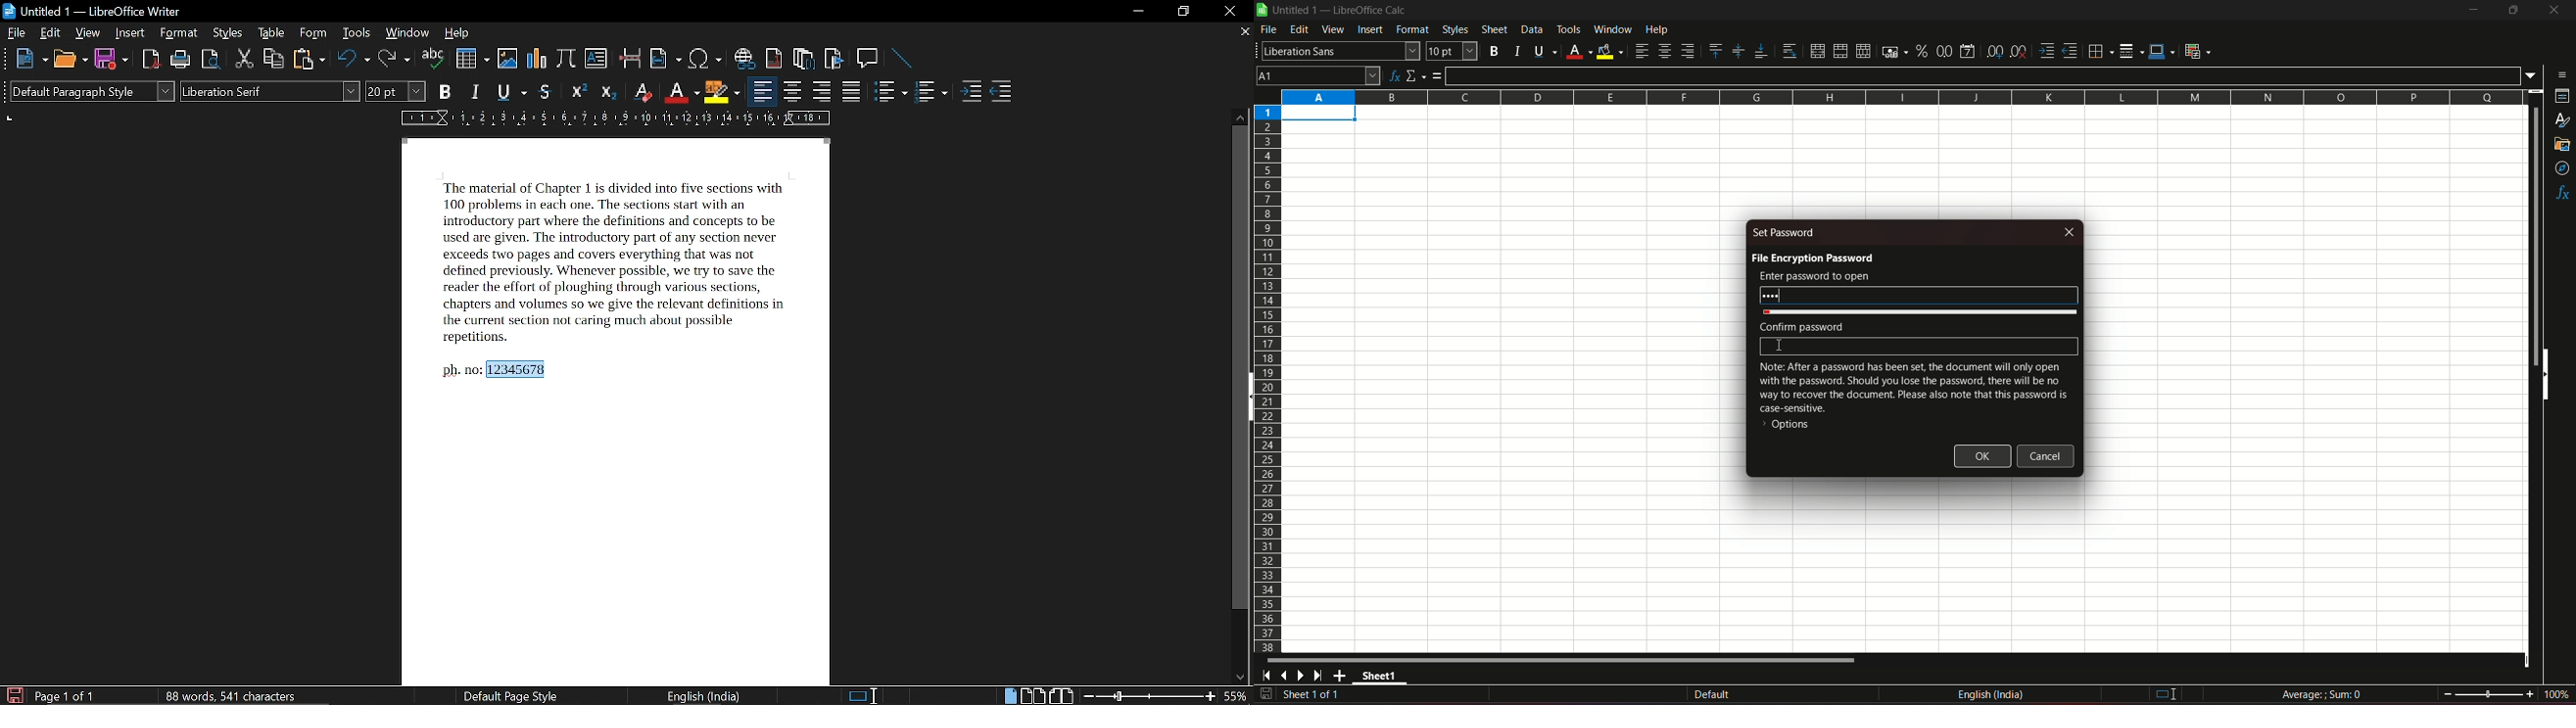  What do you see at coordinates (1891, 52) in the screenshot?
I see `format as currency` at bounding box center [1891, 52].